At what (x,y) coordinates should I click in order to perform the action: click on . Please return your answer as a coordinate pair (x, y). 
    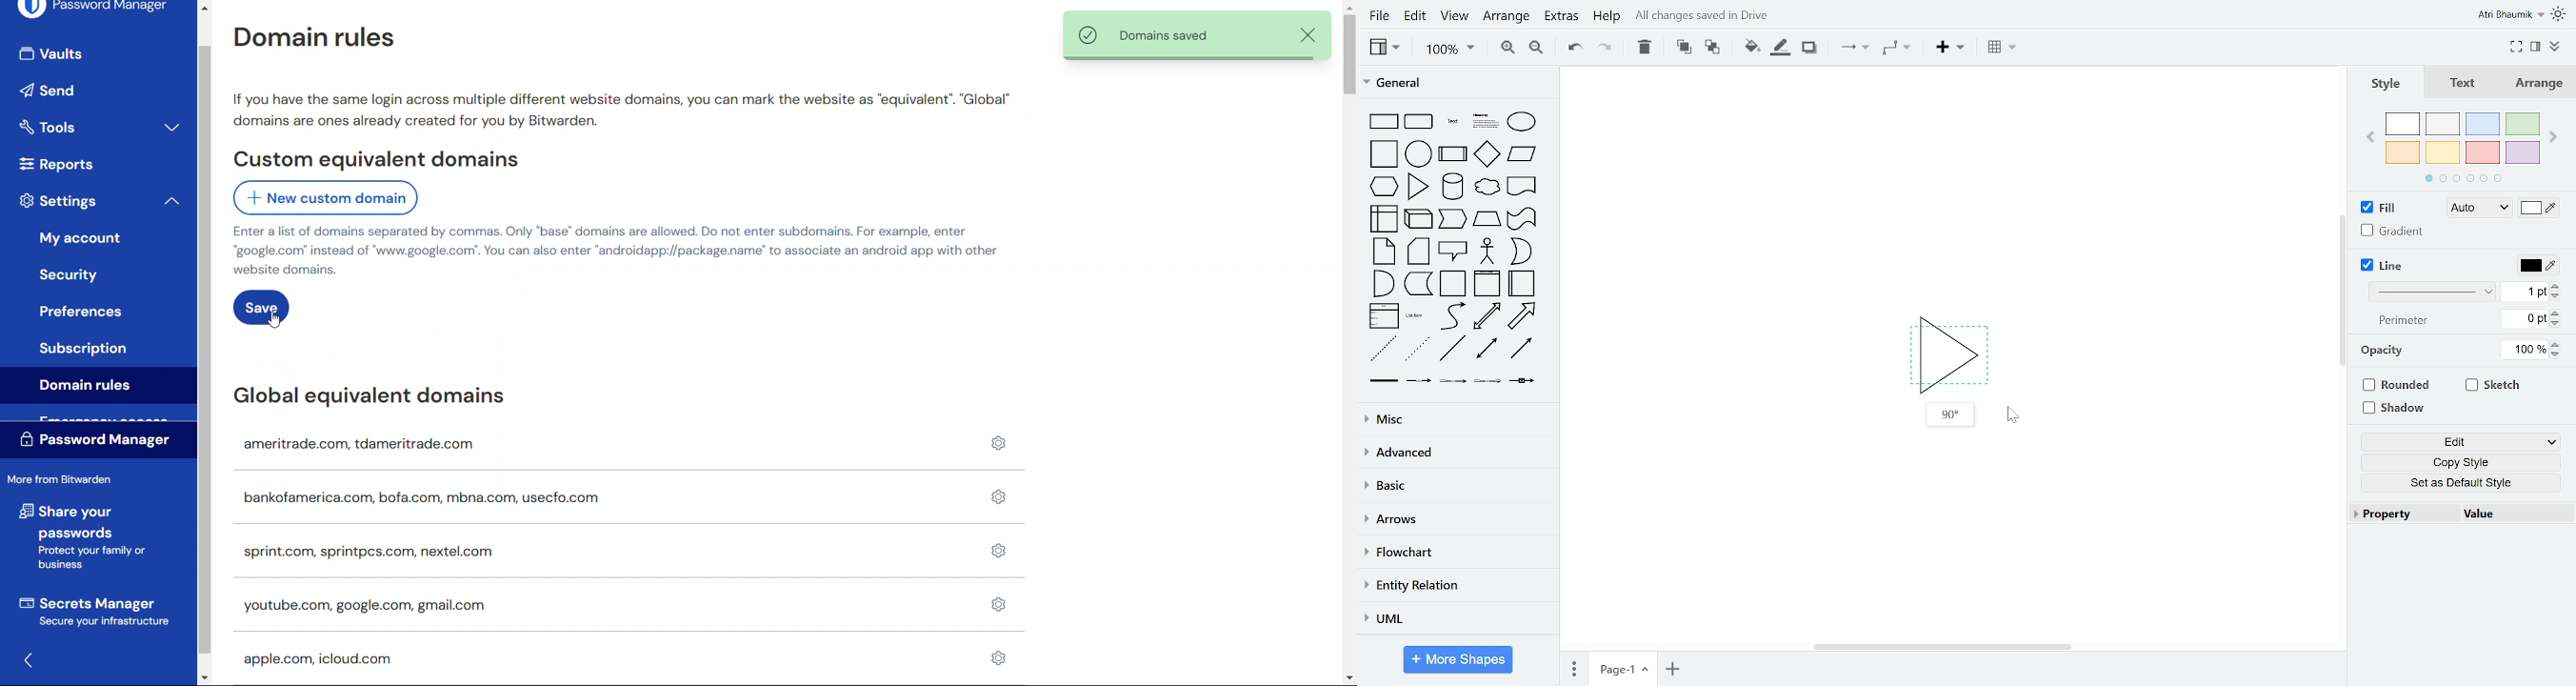
    Looking at the image, I should click on (80, 311).